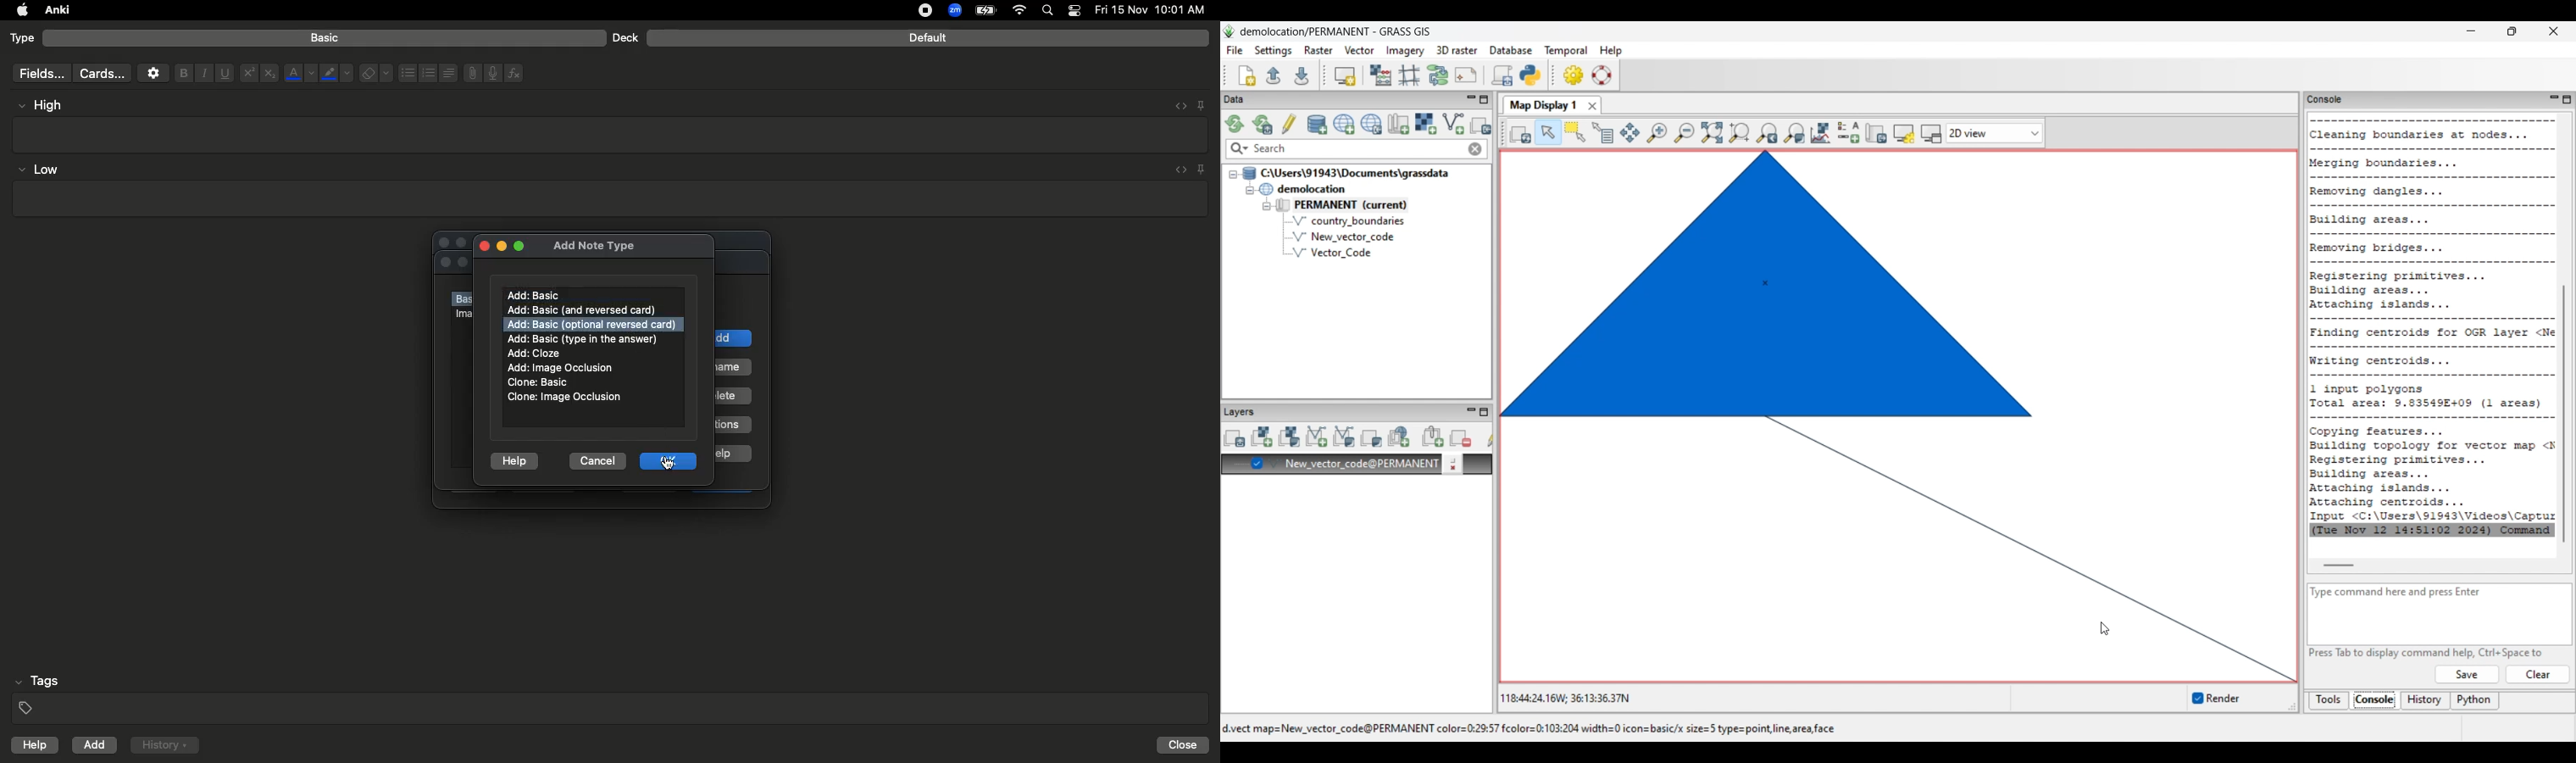  What do you see at coordinates (1050, 11) in the screenshot?
I see `Search` at bounding box center [1050, 11].